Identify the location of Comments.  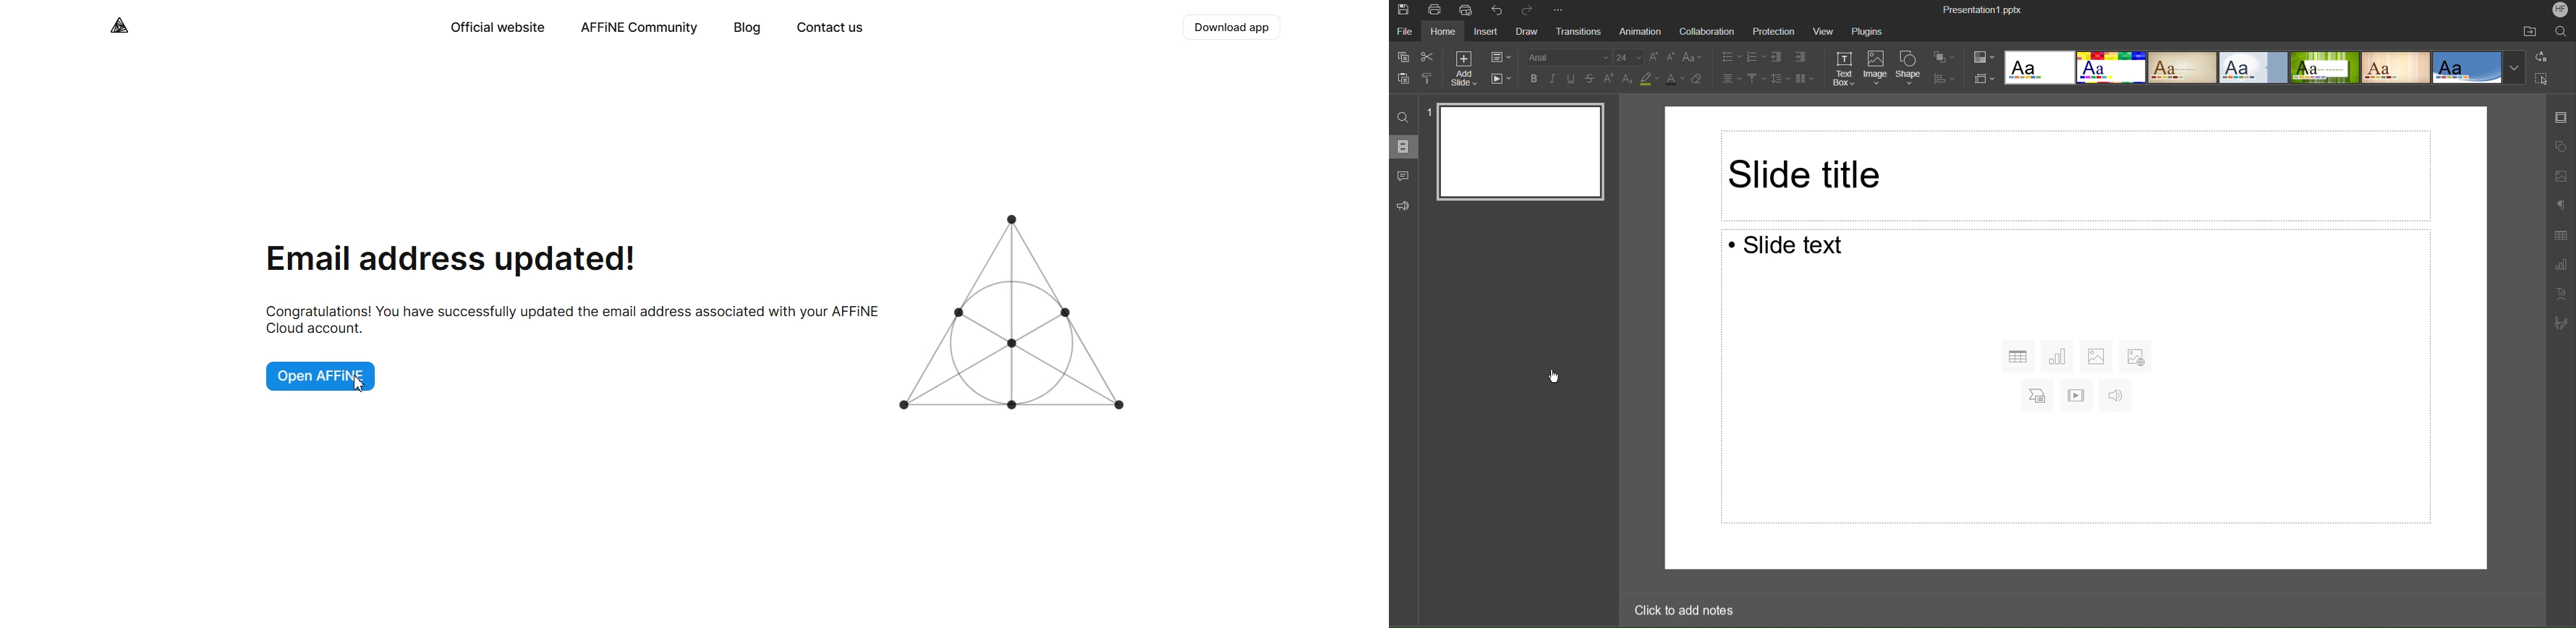
(1404, 176).